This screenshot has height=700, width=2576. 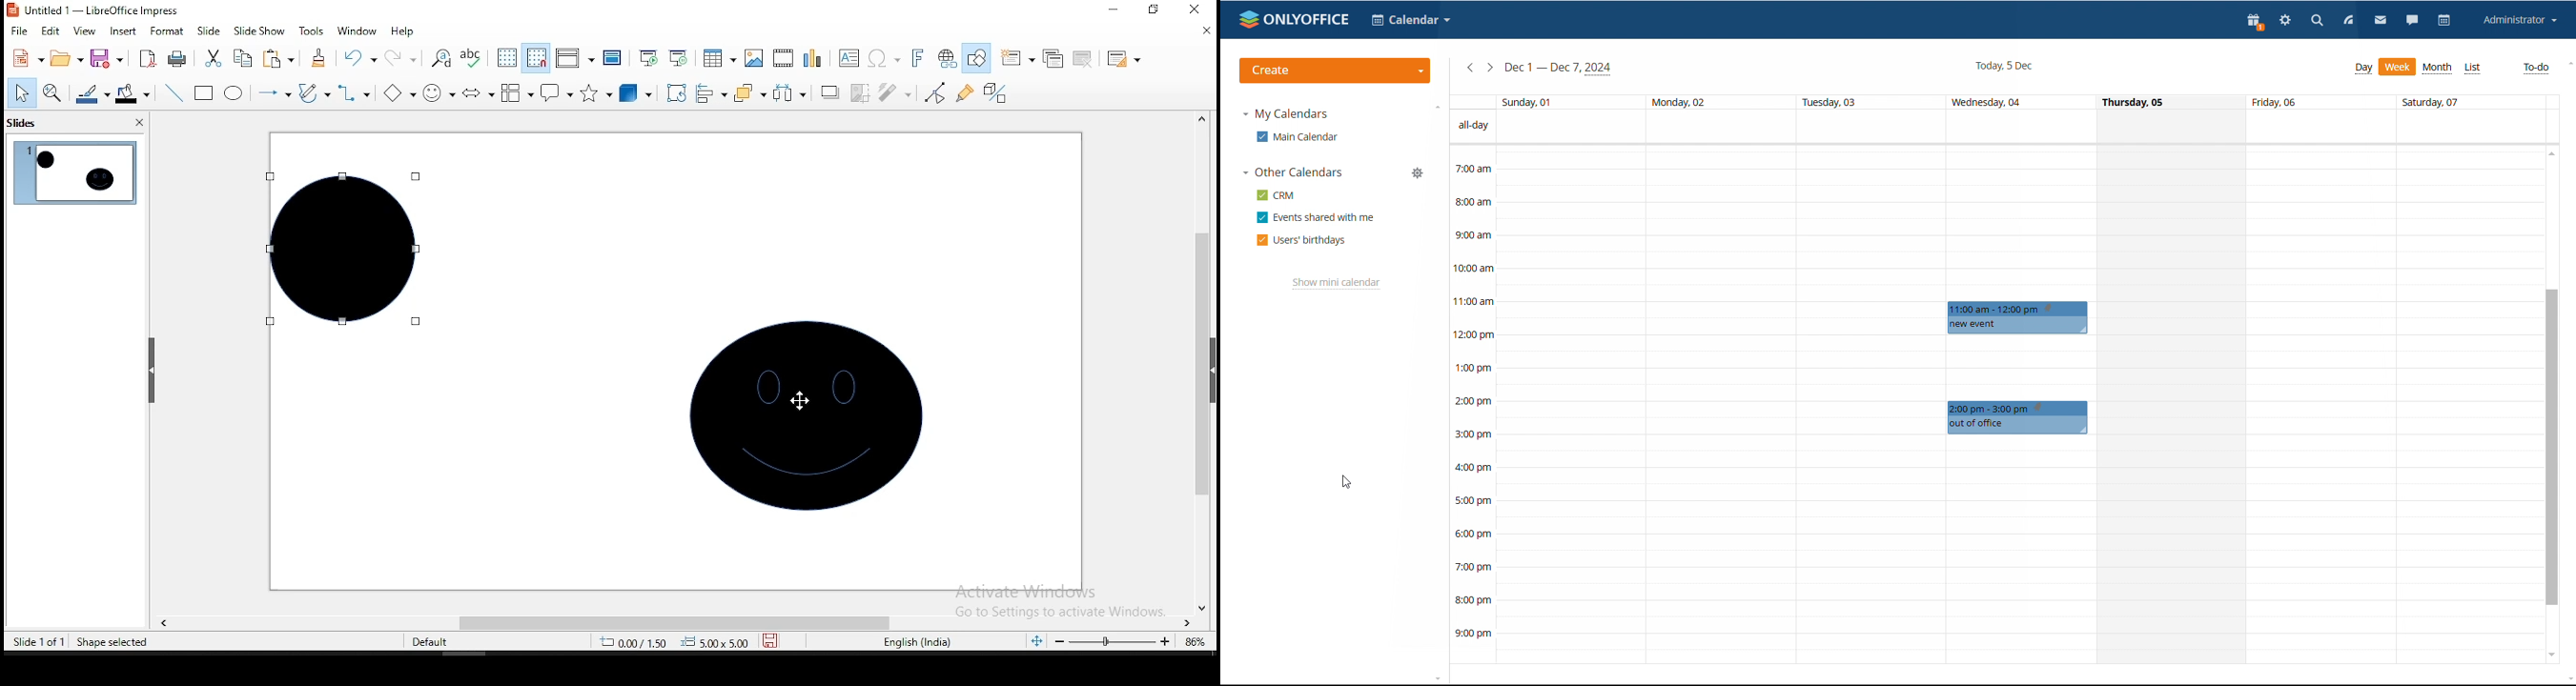 I want to click on Shadow, so click(x=828, y=92).